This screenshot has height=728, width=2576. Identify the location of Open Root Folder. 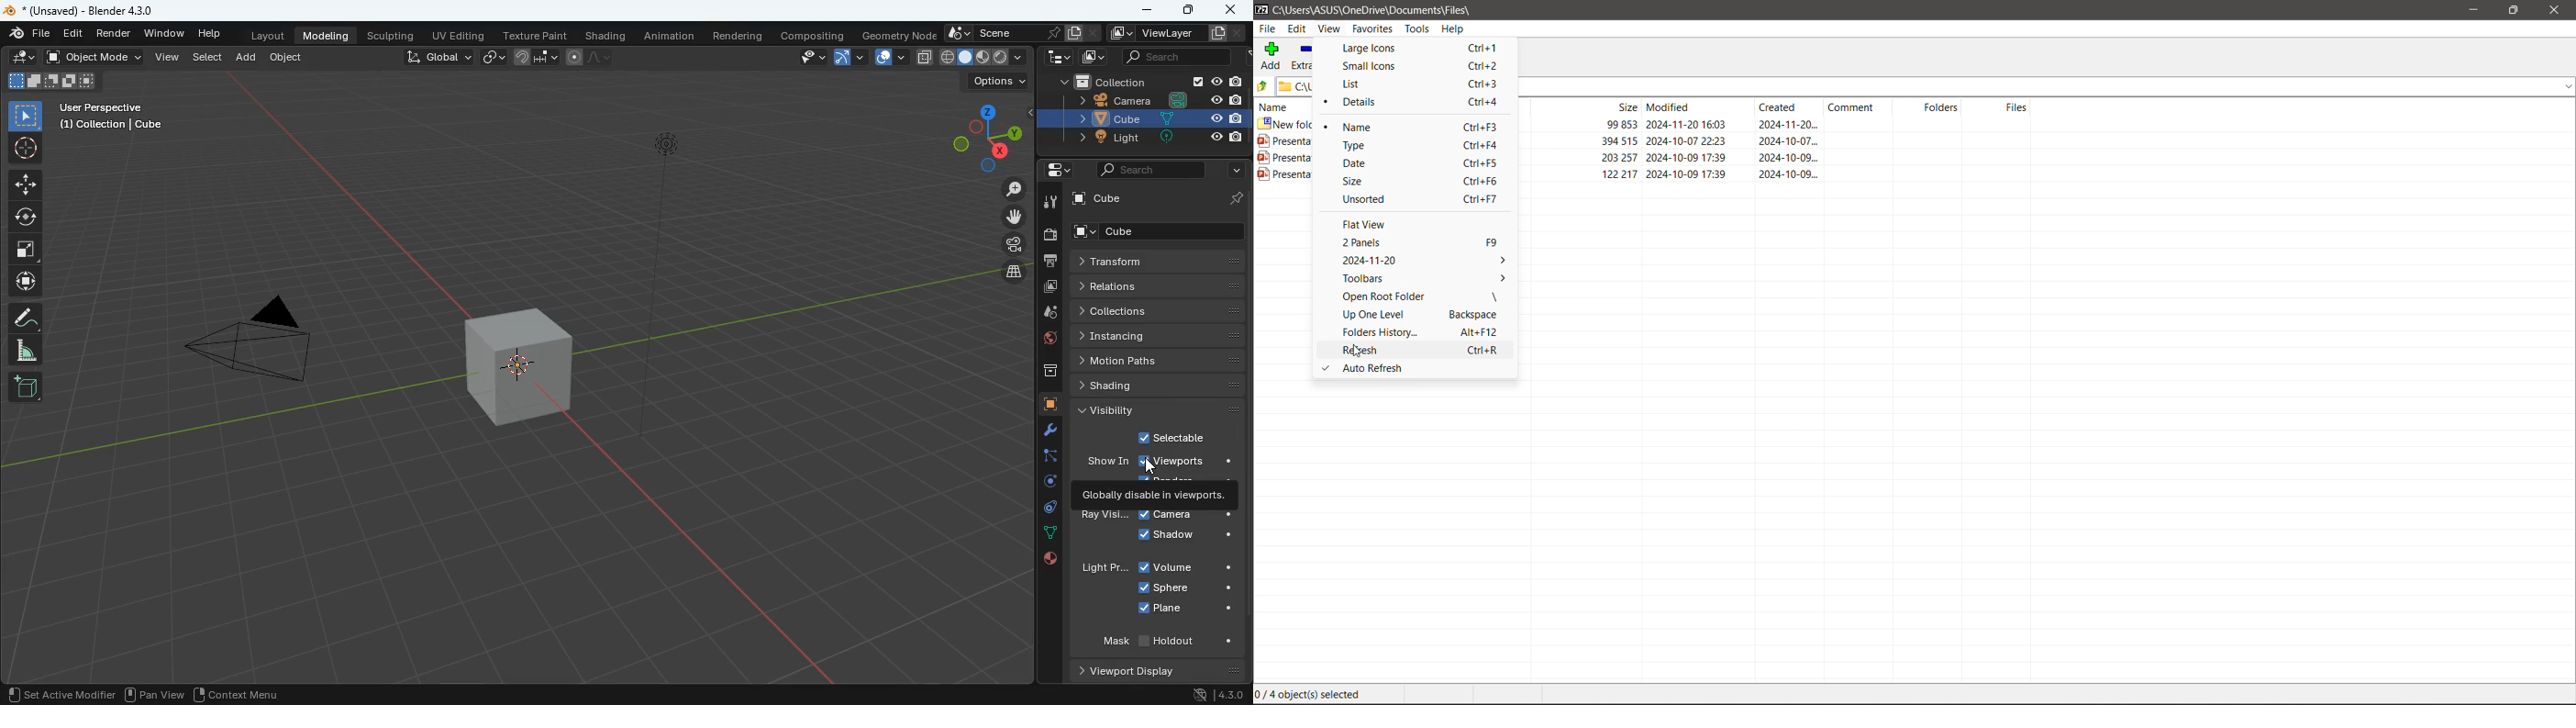
(1385, 296).